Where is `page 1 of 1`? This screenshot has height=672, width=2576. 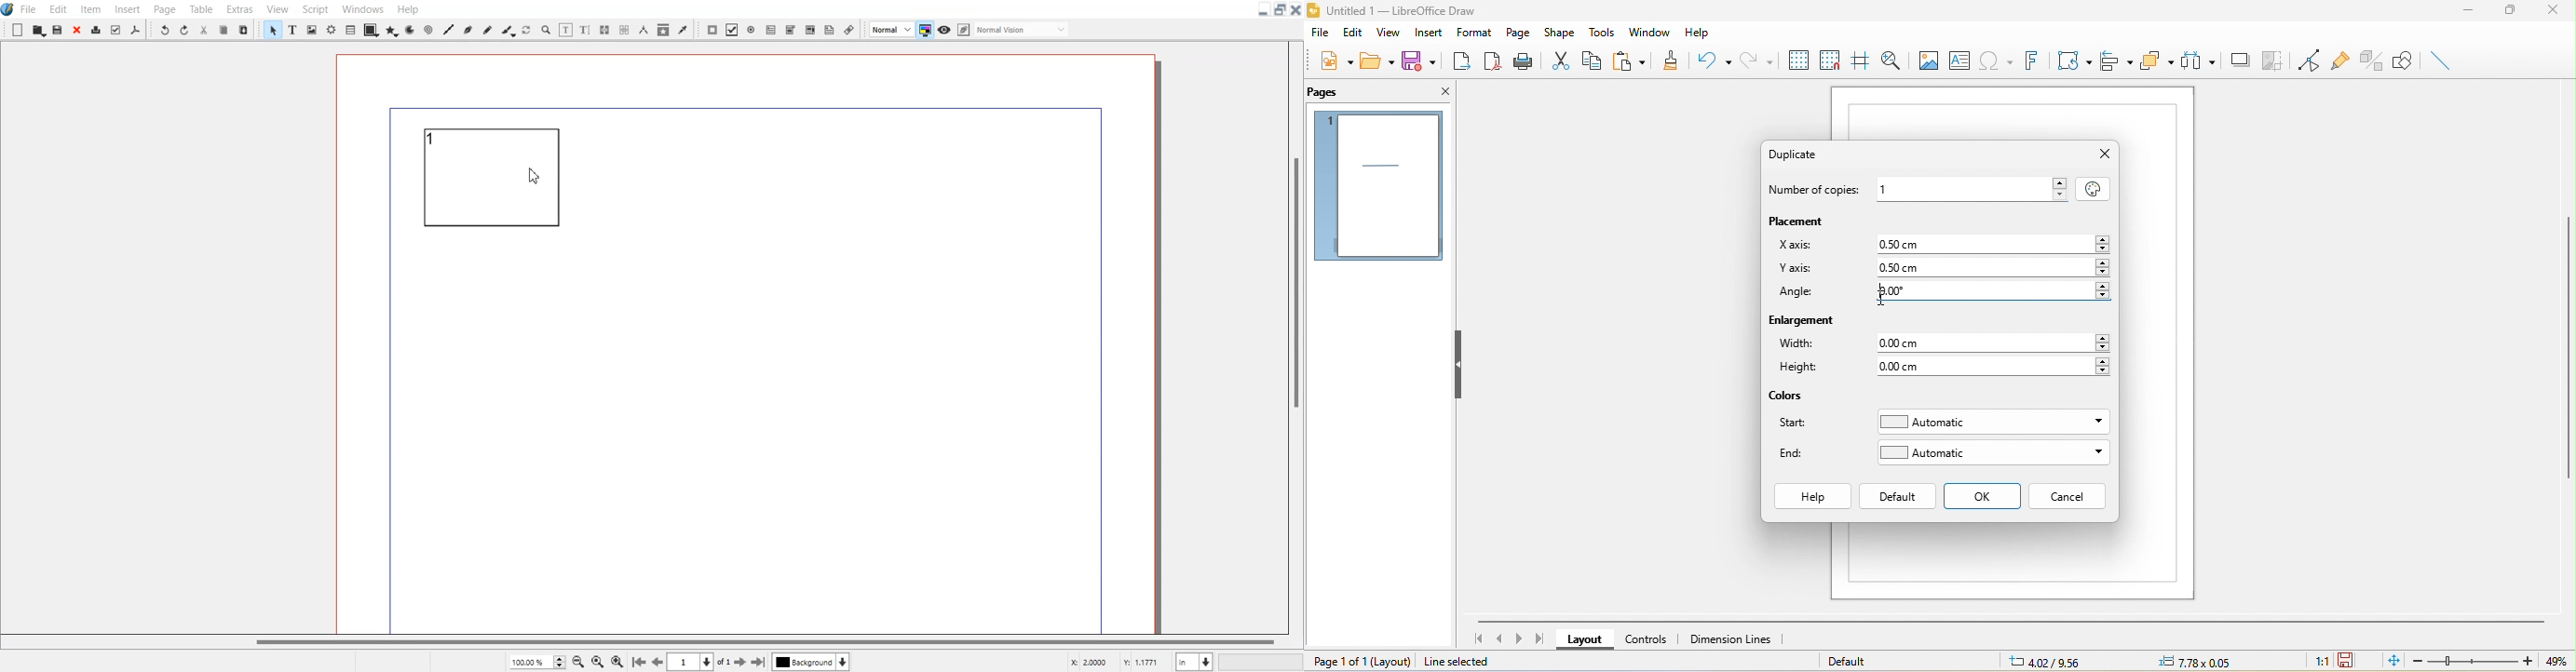
page 1 of 1 is located at coordinates (1363, 661).